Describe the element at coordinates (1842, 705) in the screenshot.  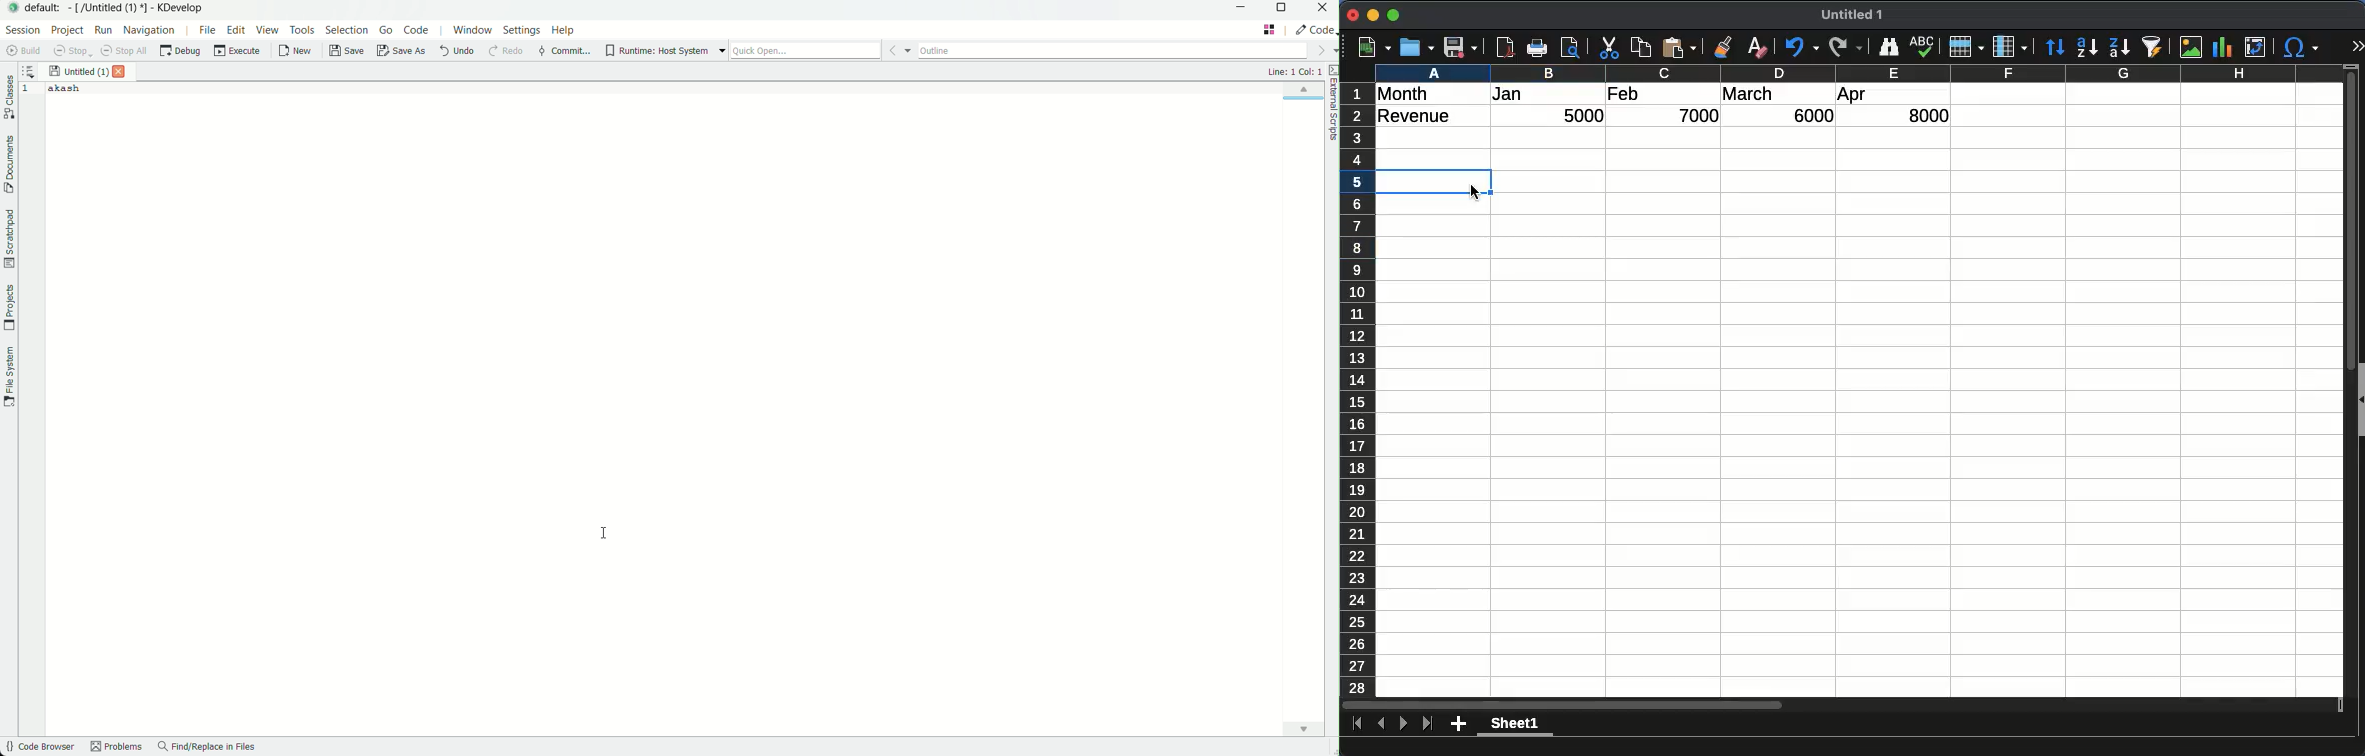
I see `Horizontal scroll` at that location.